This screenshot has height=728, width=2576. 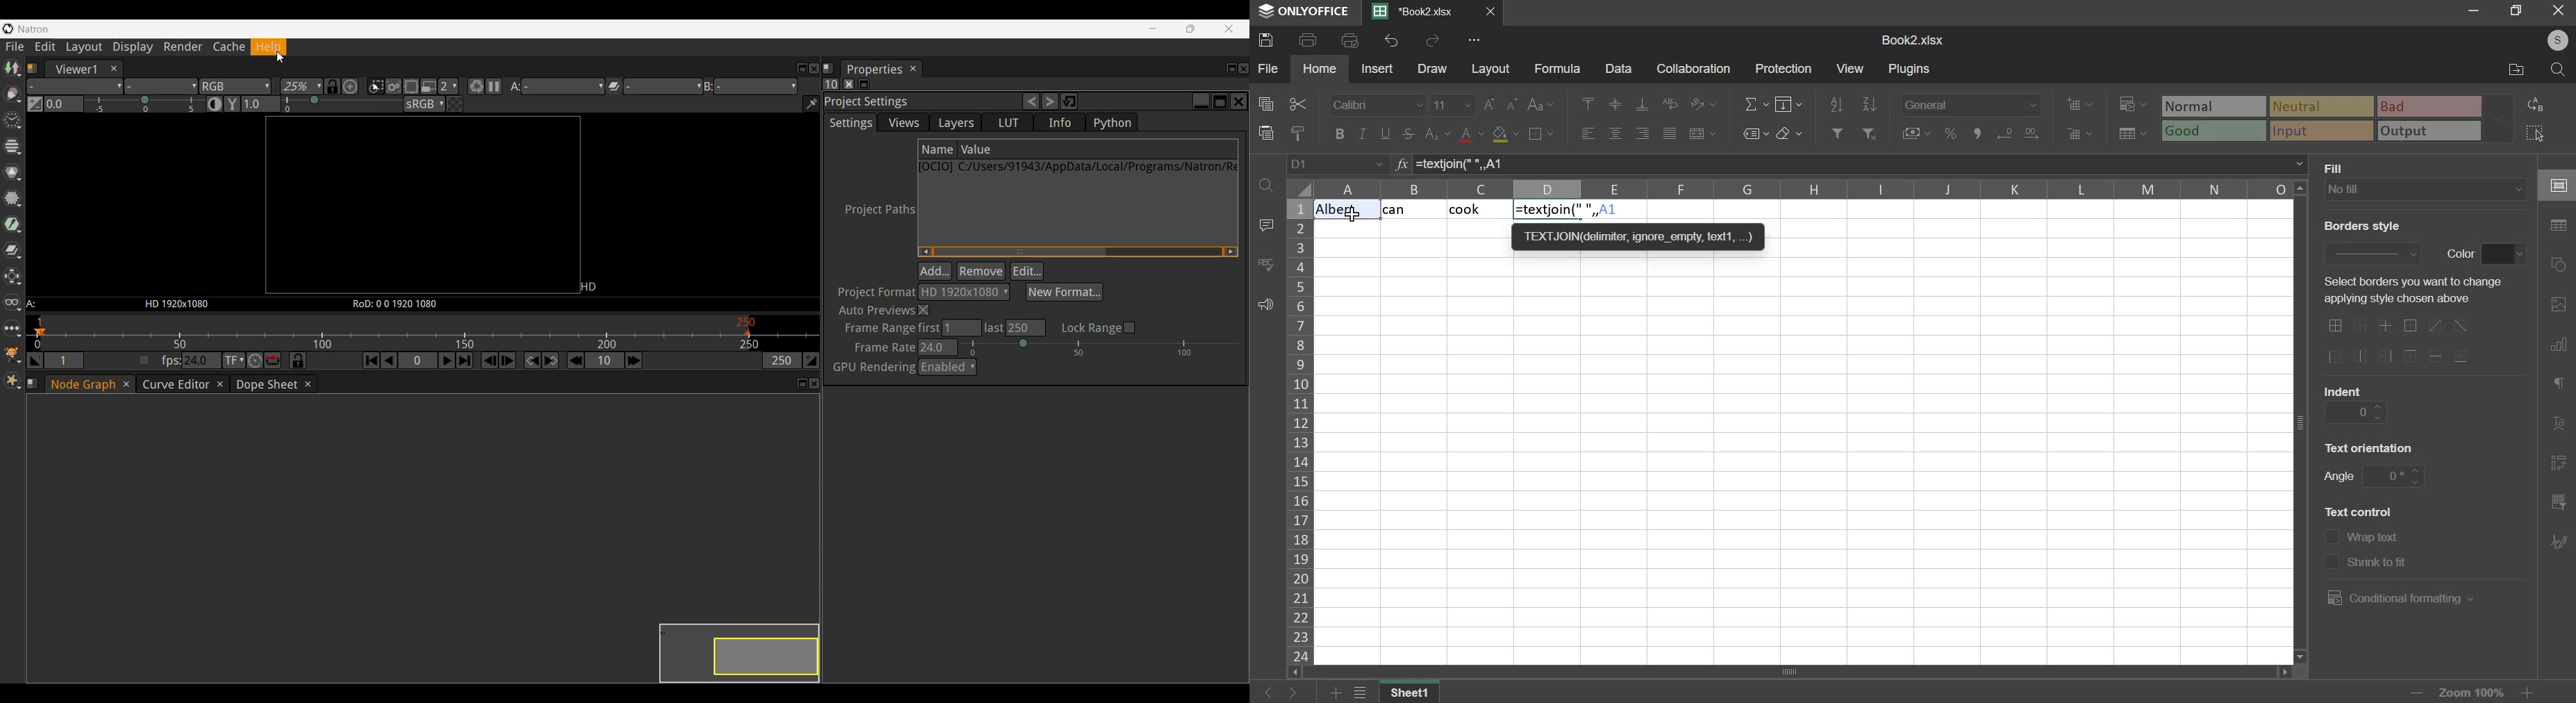 What do you see at coordinates (1911, 69) in the screenshot?
I see `plugins` at bounding box center [1911, 69].